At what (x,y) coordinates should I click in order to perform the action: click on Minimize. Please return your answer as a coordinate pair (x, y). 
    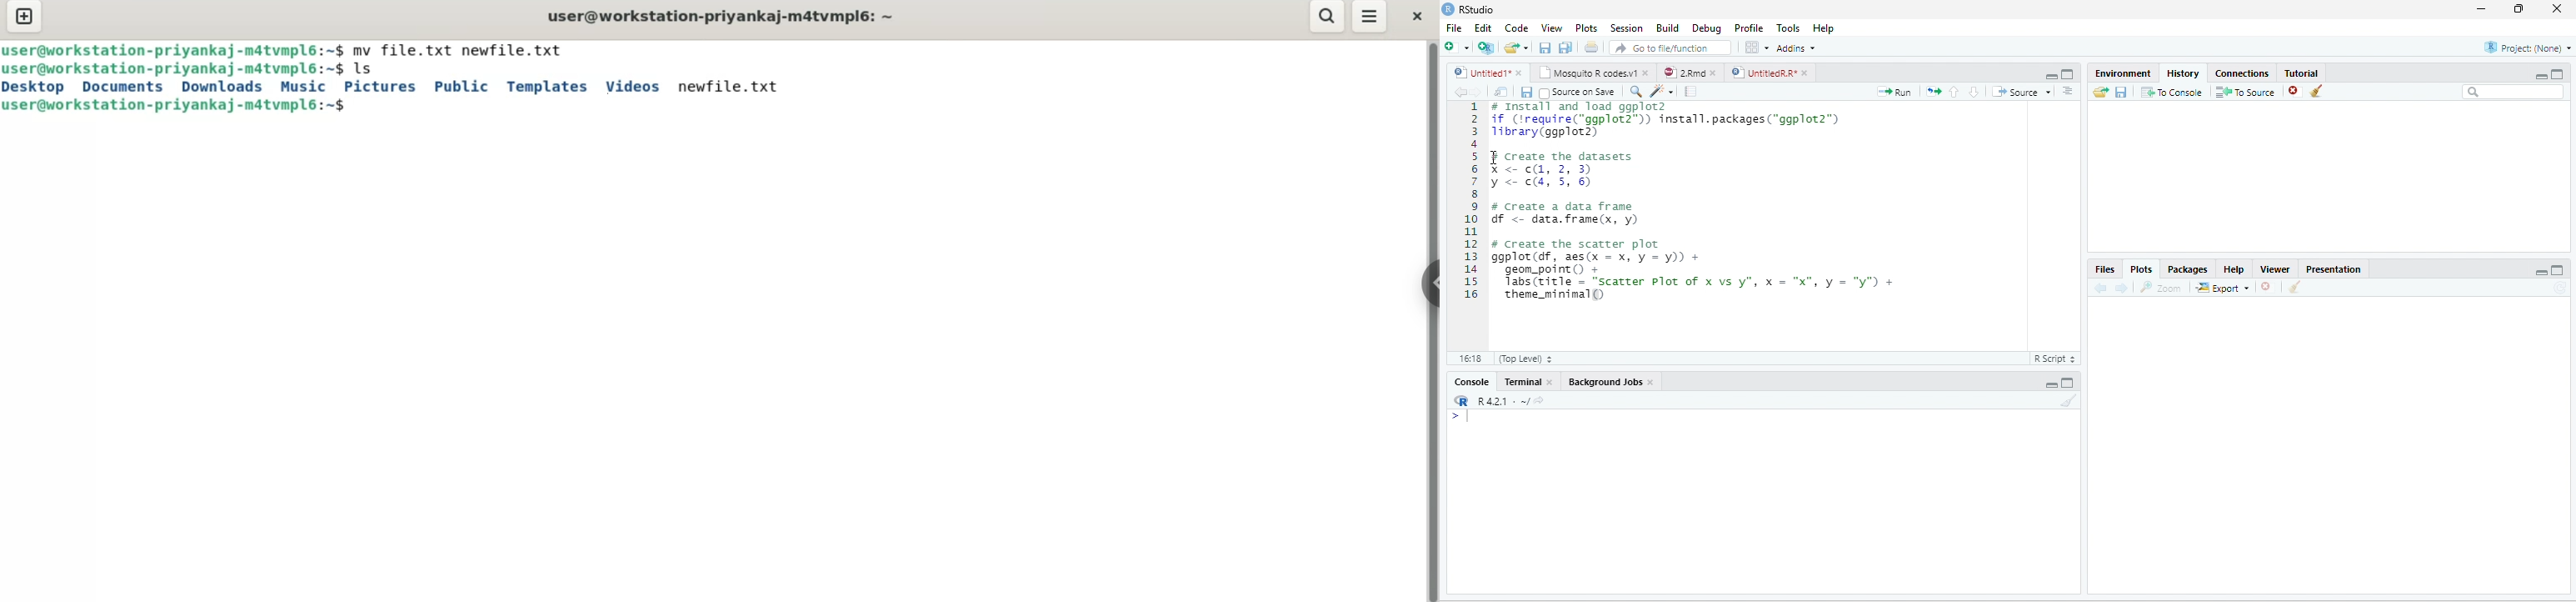
    Looking at the image, I should click on (2541, 76).